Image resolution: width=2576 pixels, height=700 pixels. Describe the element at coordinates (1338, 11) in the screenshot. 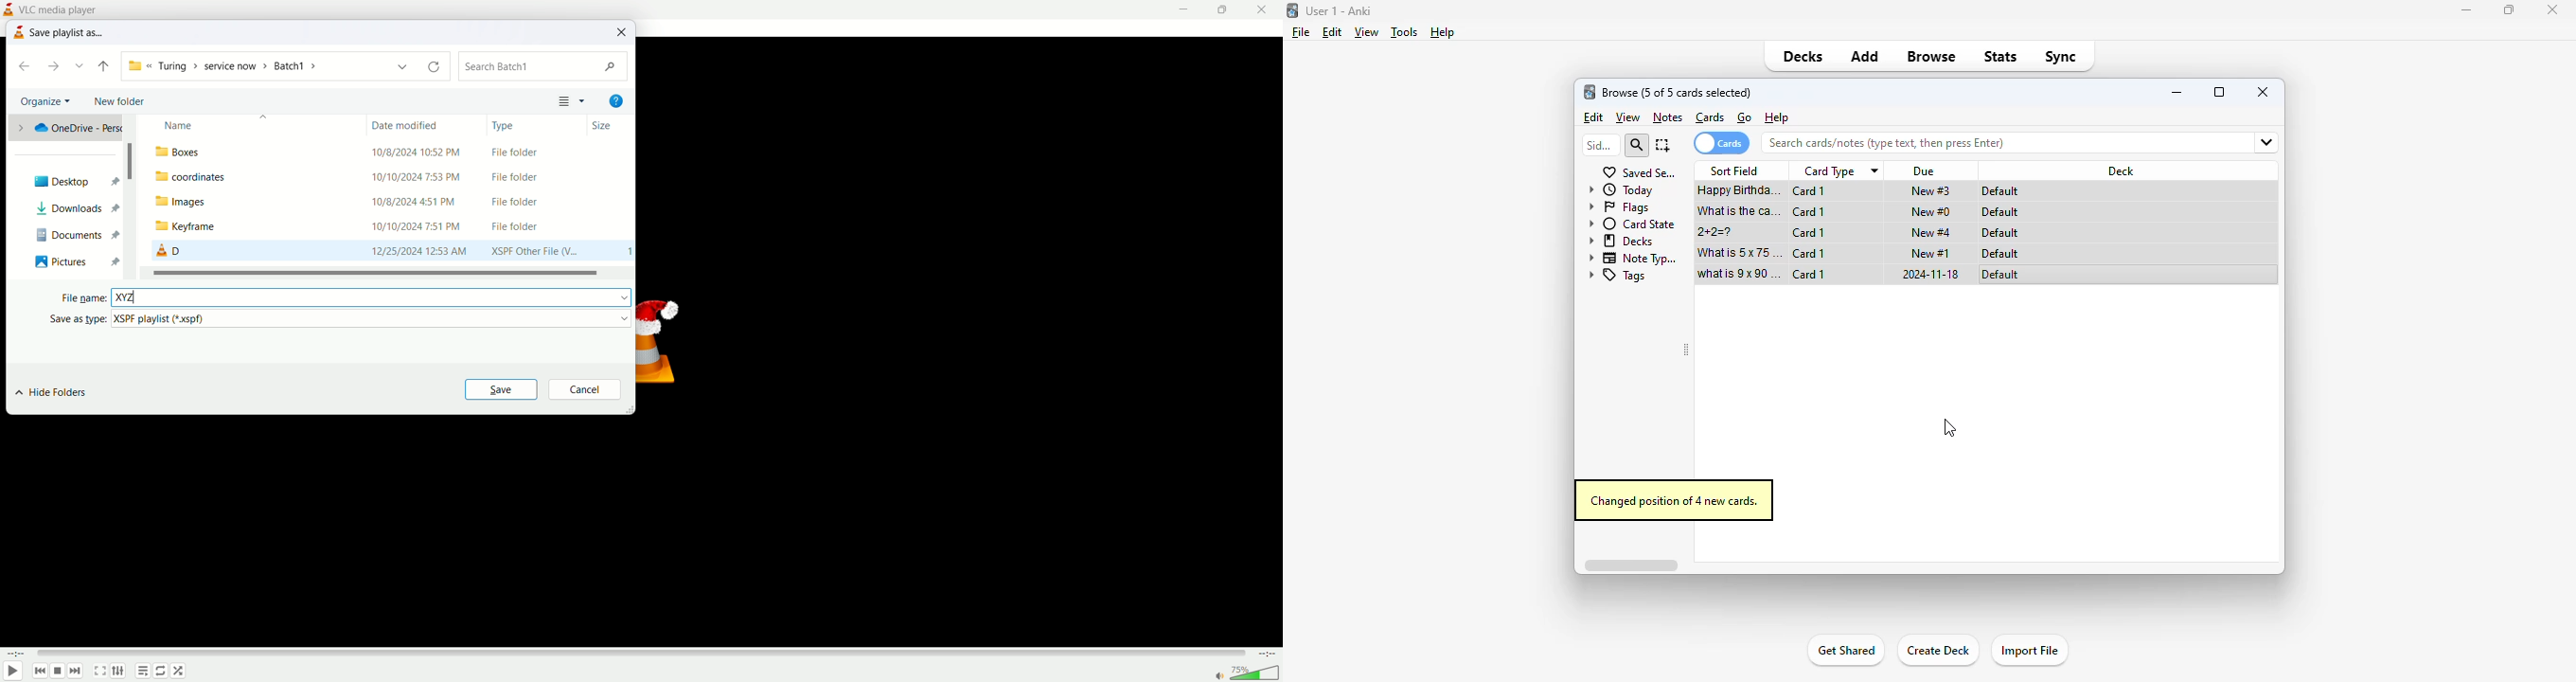

I see `title` at that location.